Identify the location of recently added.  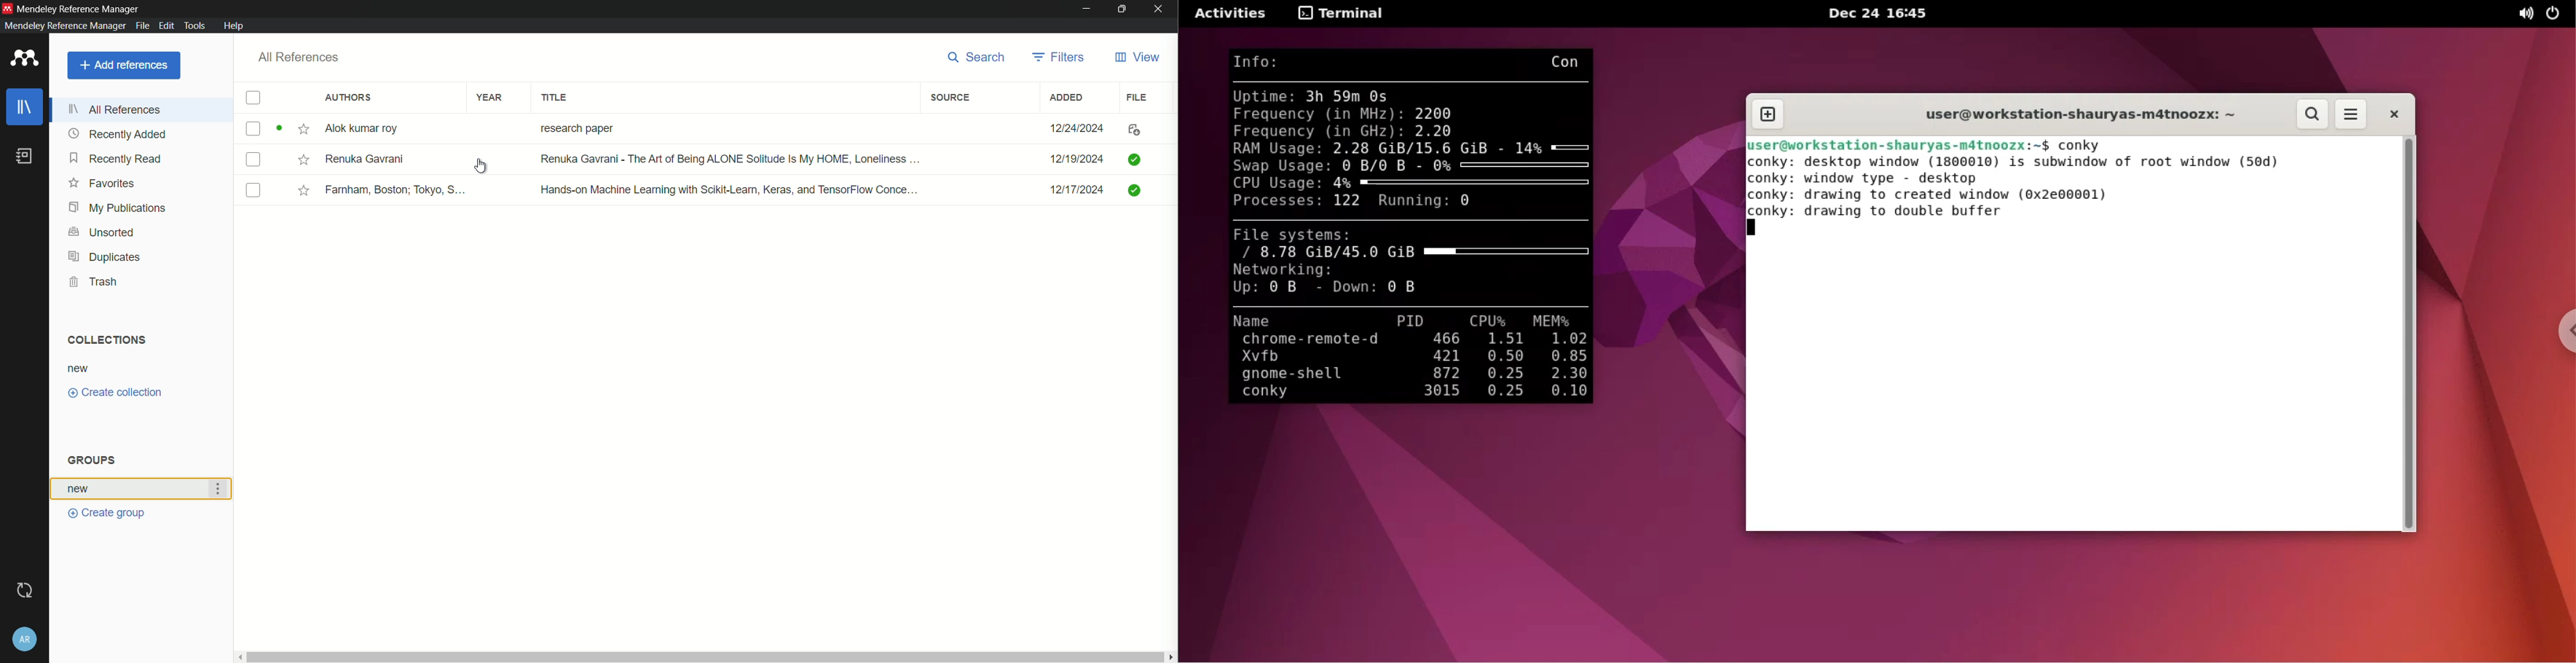
(118, 134).